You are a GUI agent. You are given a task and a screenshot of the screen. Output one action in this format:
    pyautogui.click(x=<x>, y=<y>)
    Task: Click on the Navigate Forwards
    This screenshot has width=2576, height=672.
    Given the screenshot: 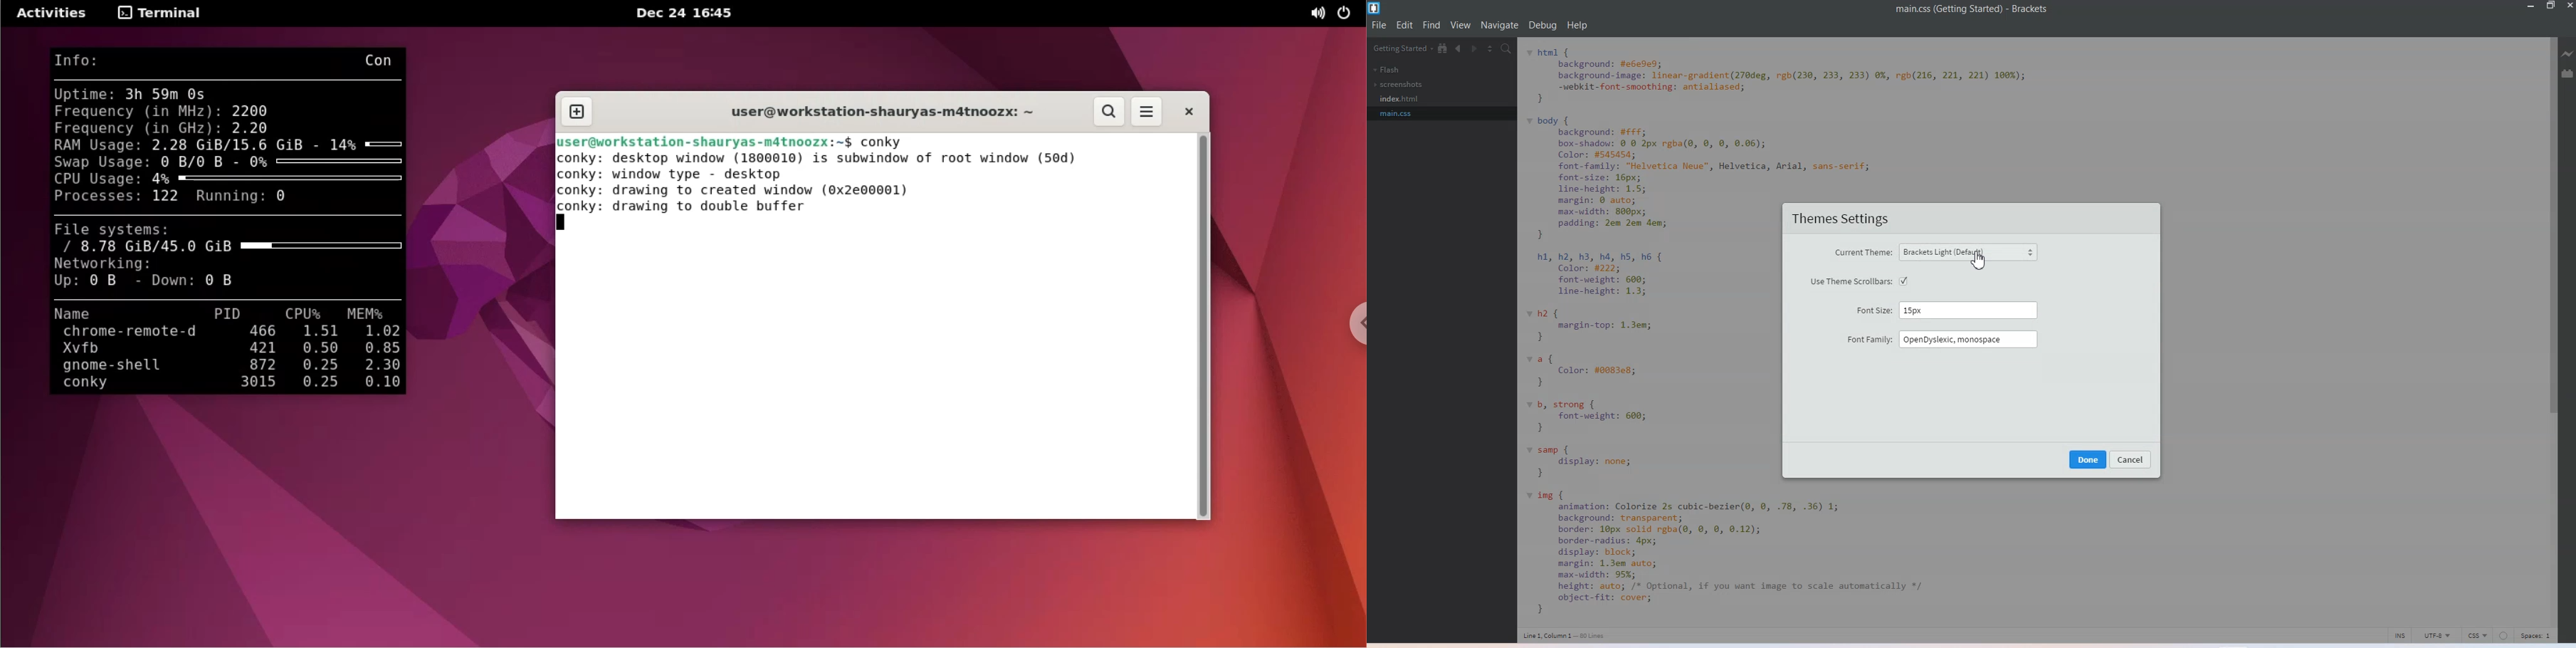 What is the action you would take?
    pyautogui.click(x=1473, y=49)
    